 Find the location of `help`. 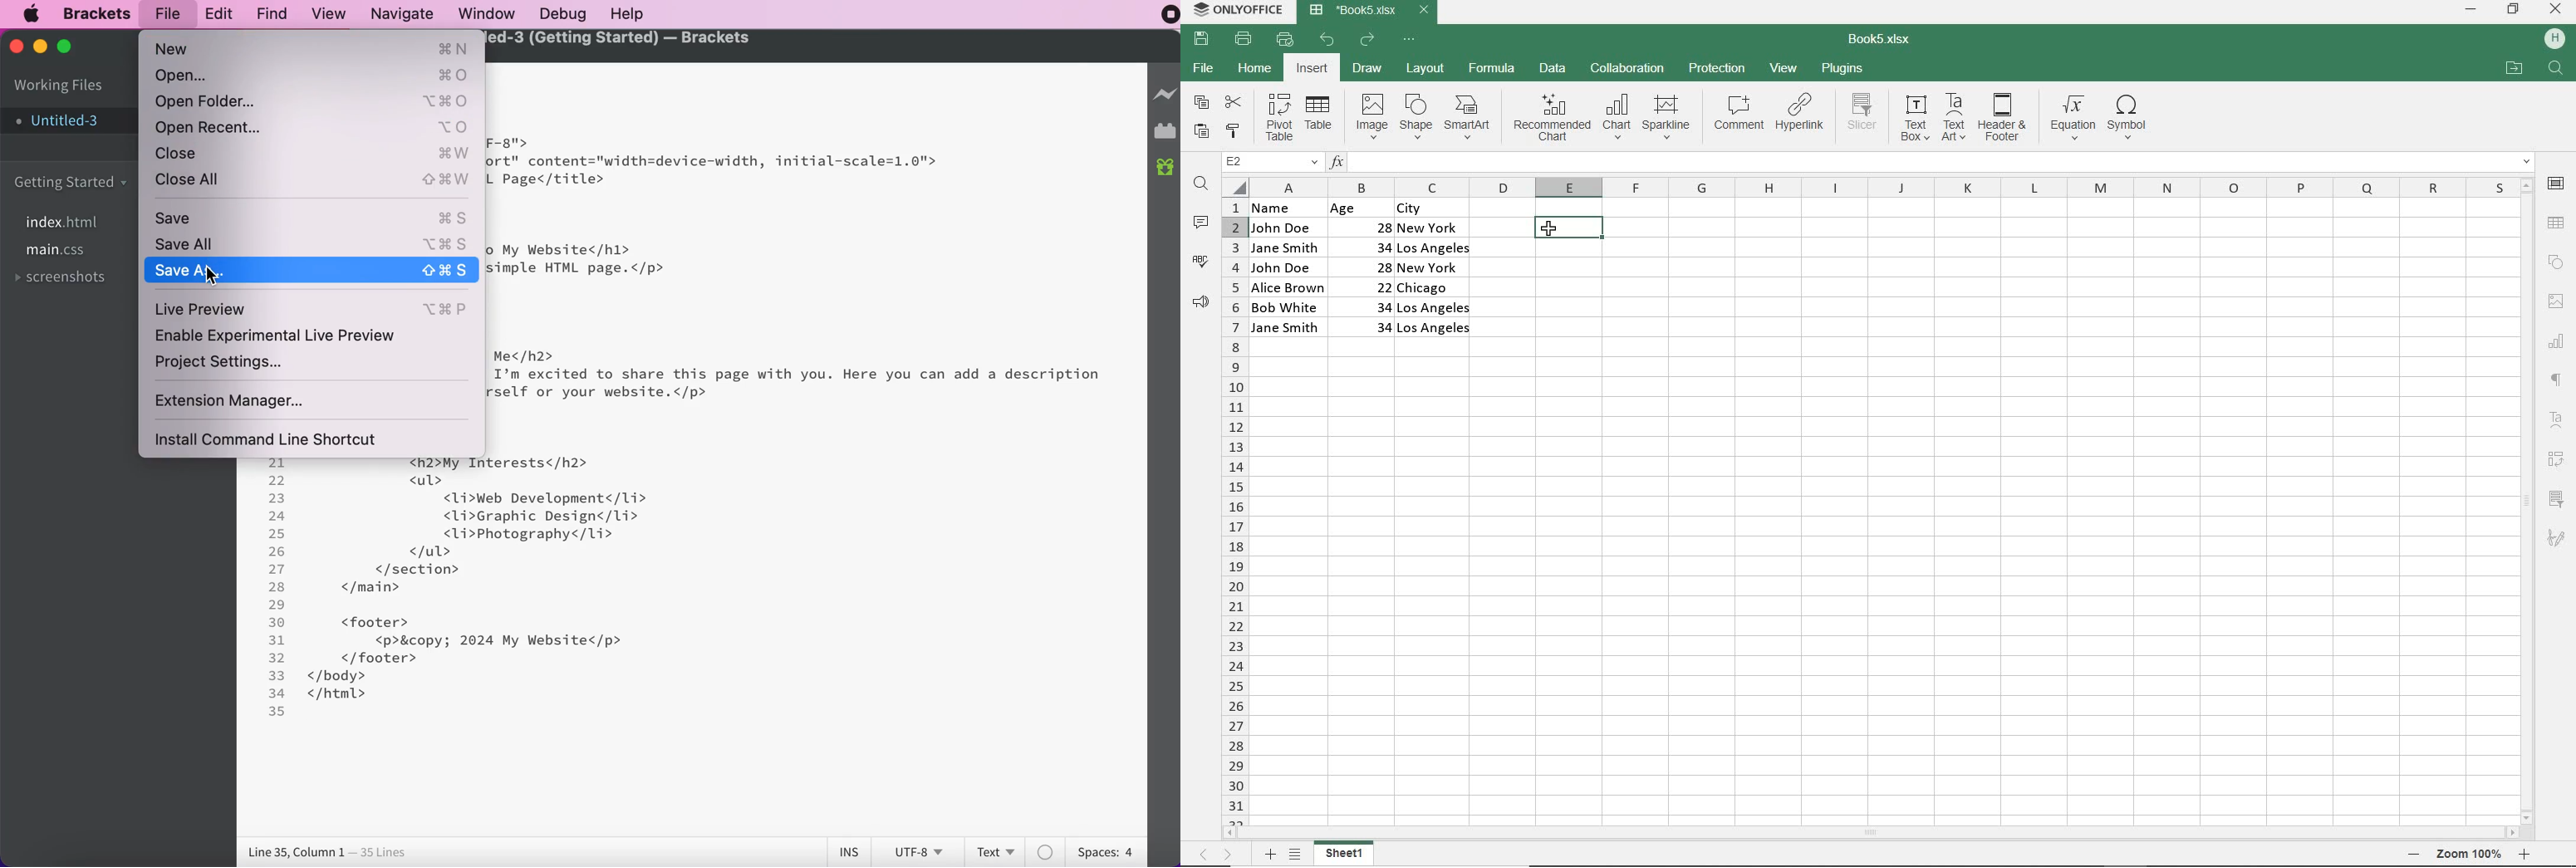

help is located at coordinates (643, 14).